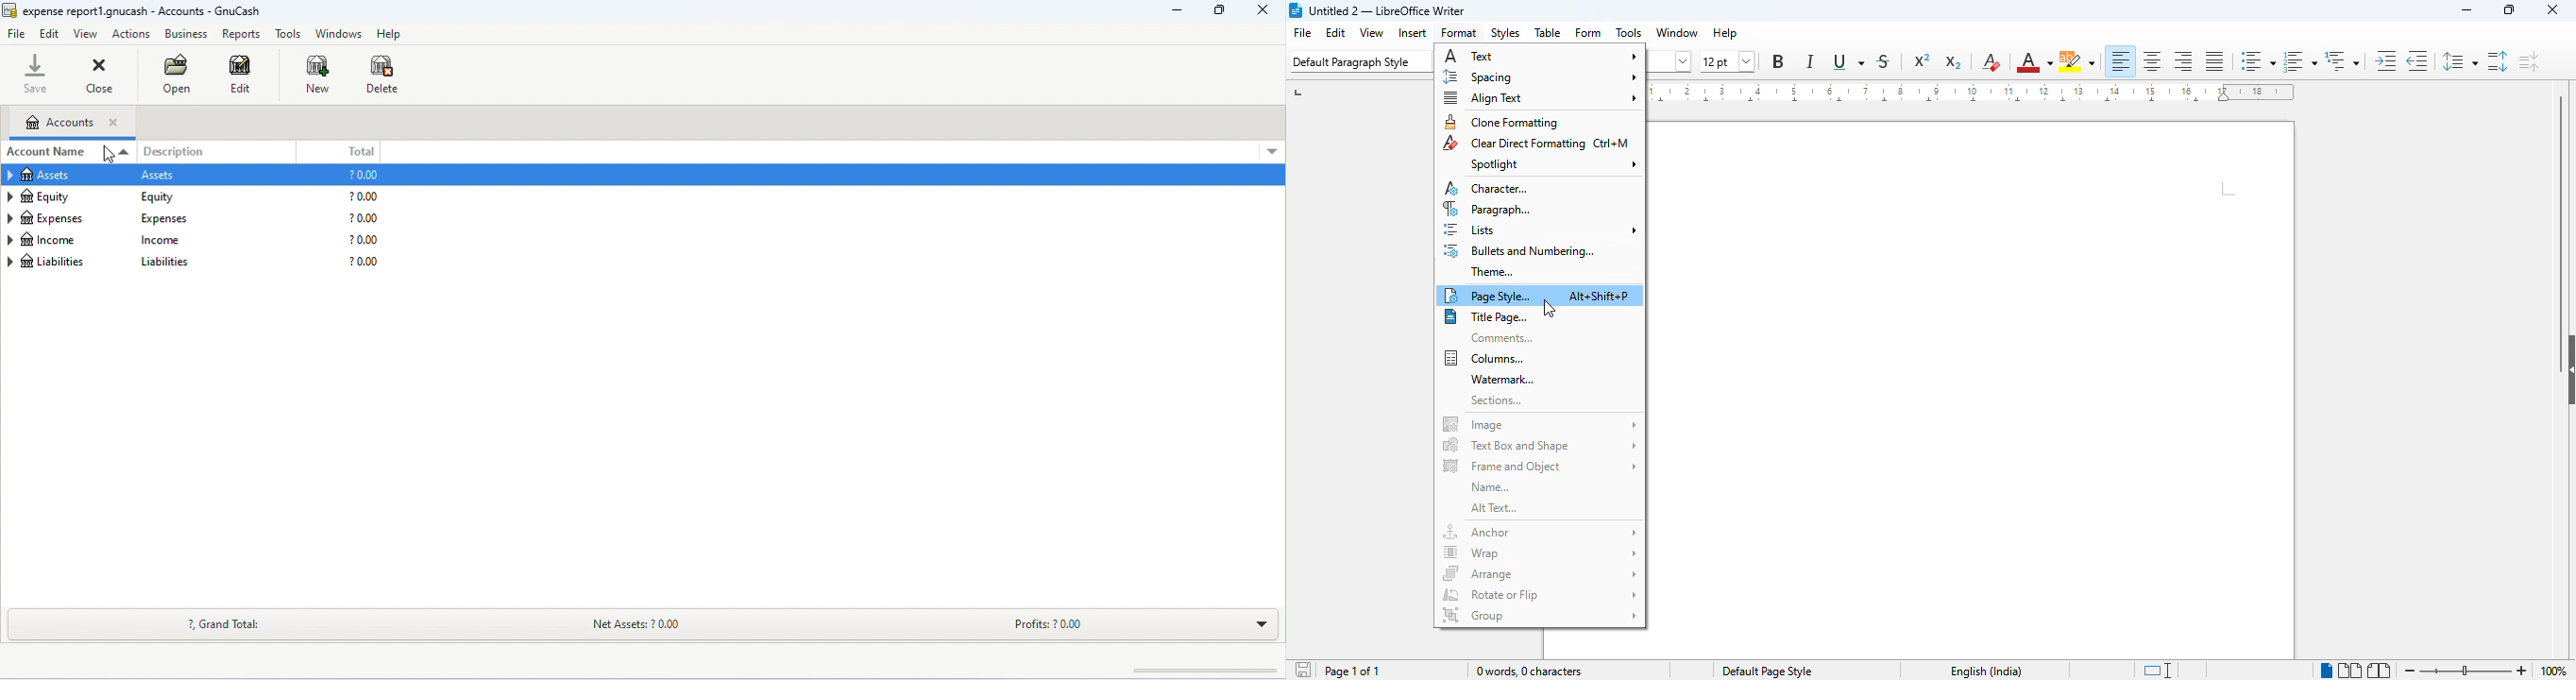  I want to click on styles, so click(1504, 32).